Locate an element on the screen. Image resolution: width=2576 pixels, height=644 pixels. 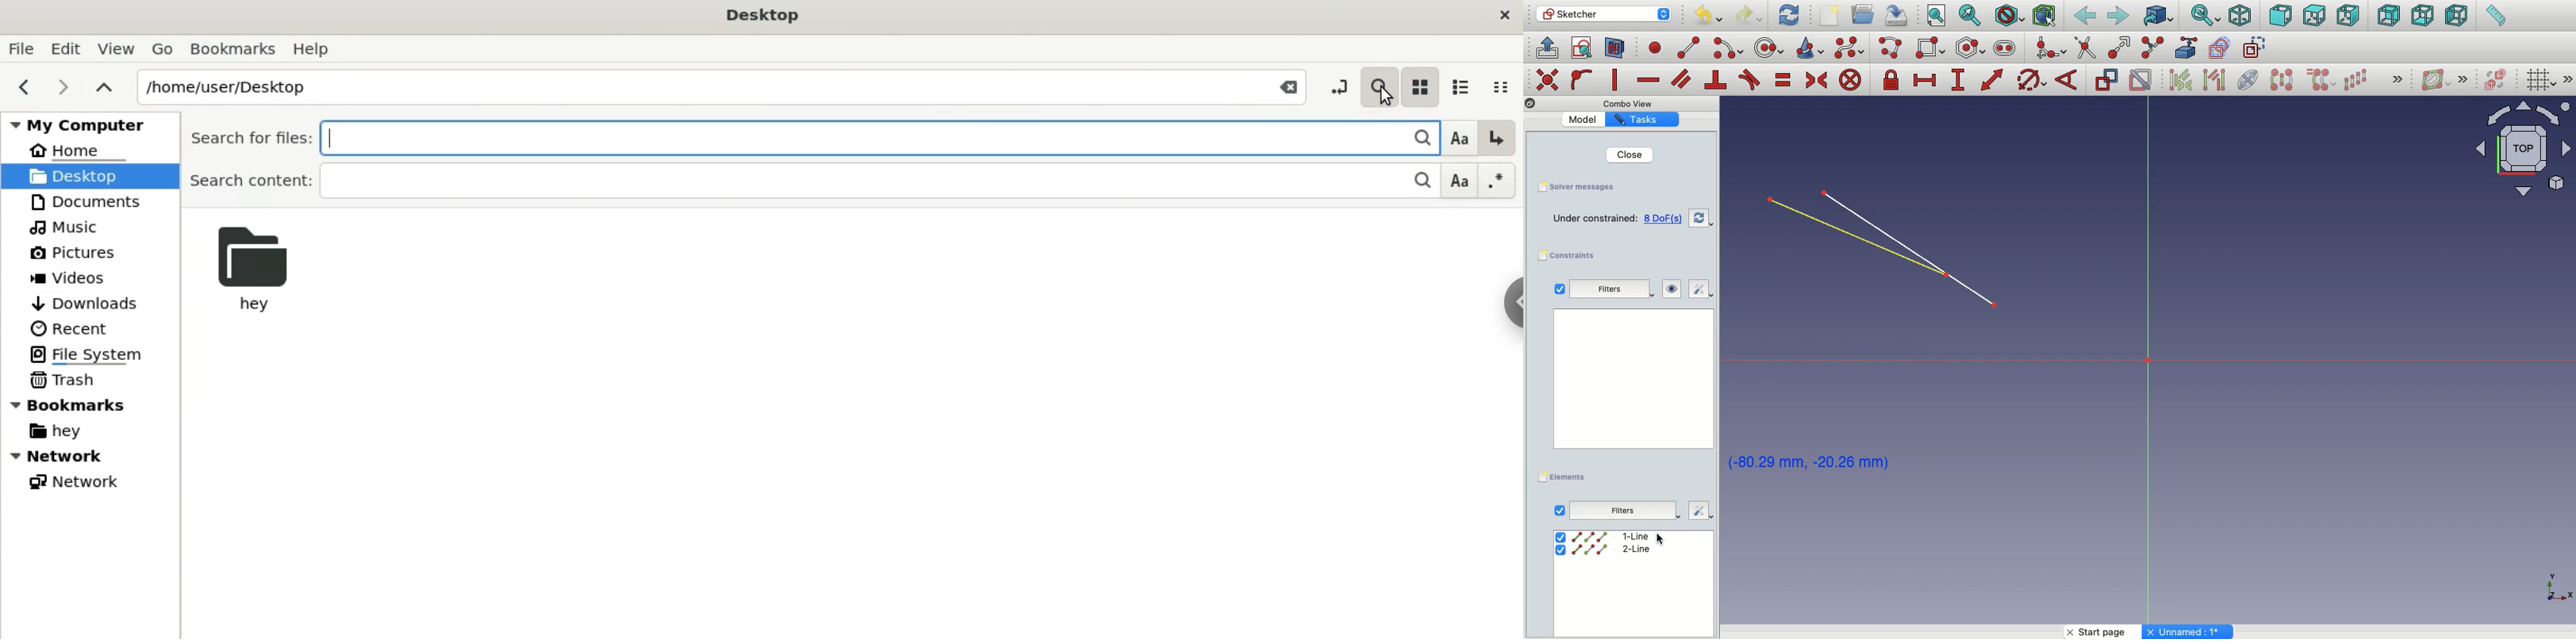
Documents is located at coordinates (87, 201).